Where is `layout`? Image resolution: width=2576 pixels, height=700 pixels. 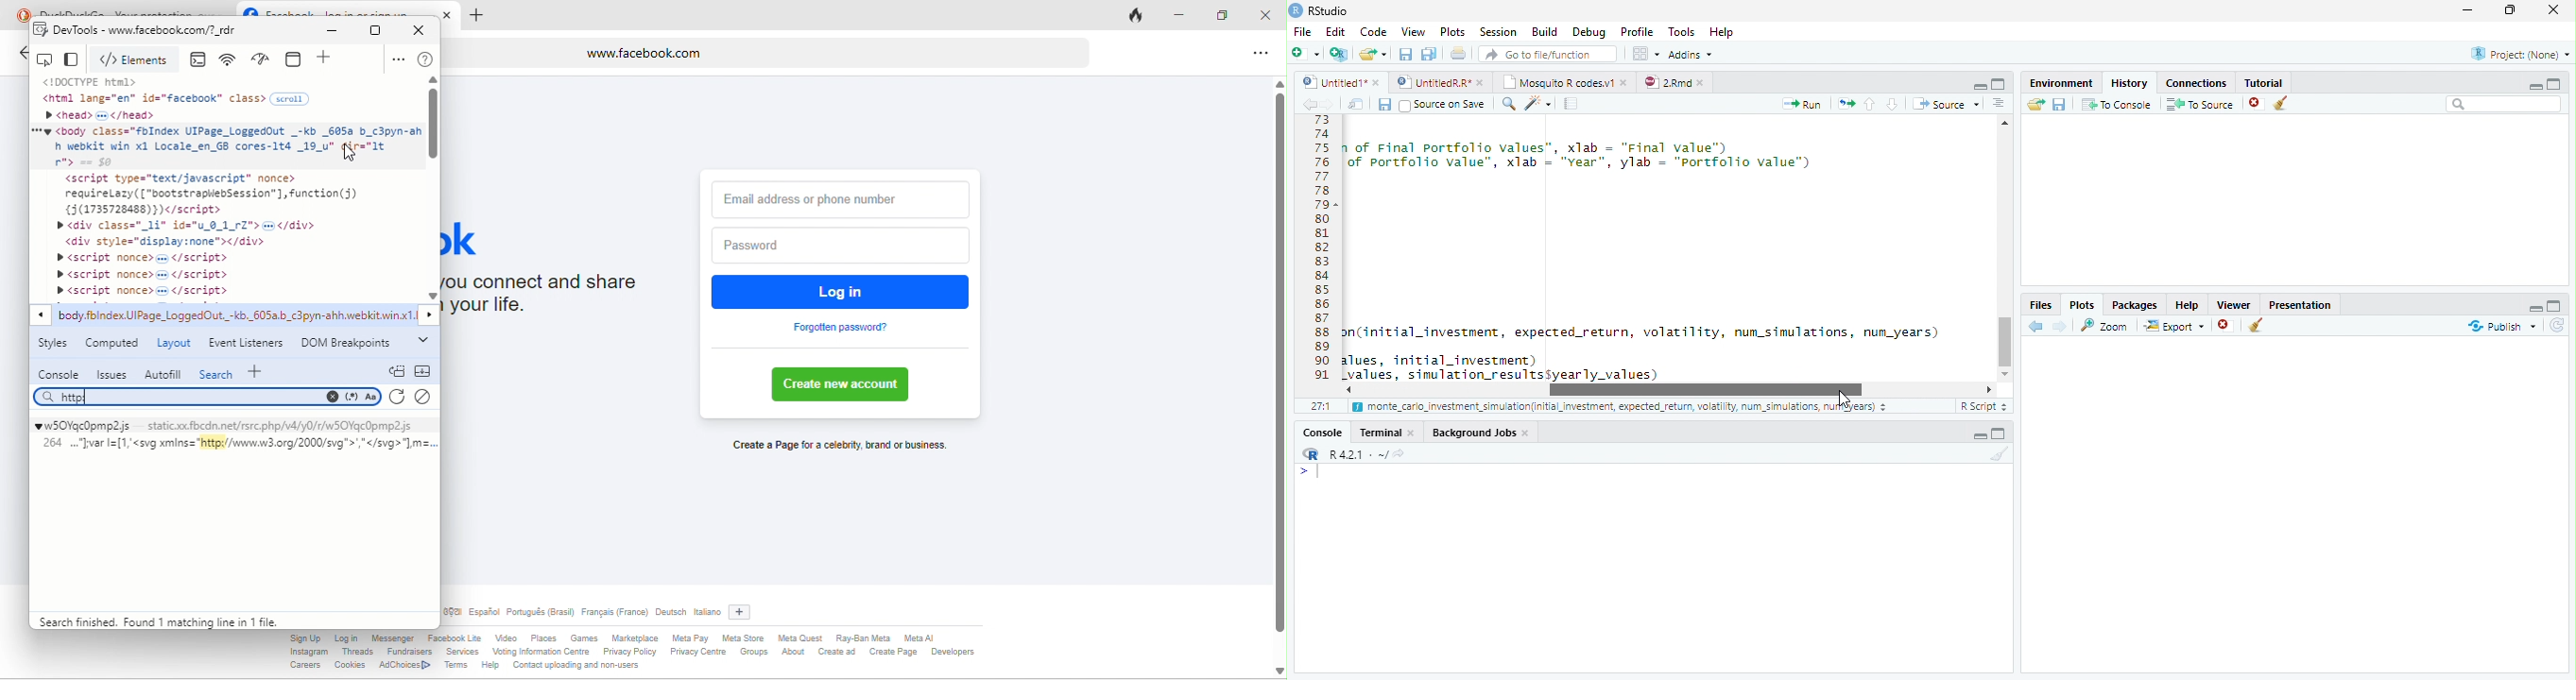 layout is located at coordinates (174, 342).